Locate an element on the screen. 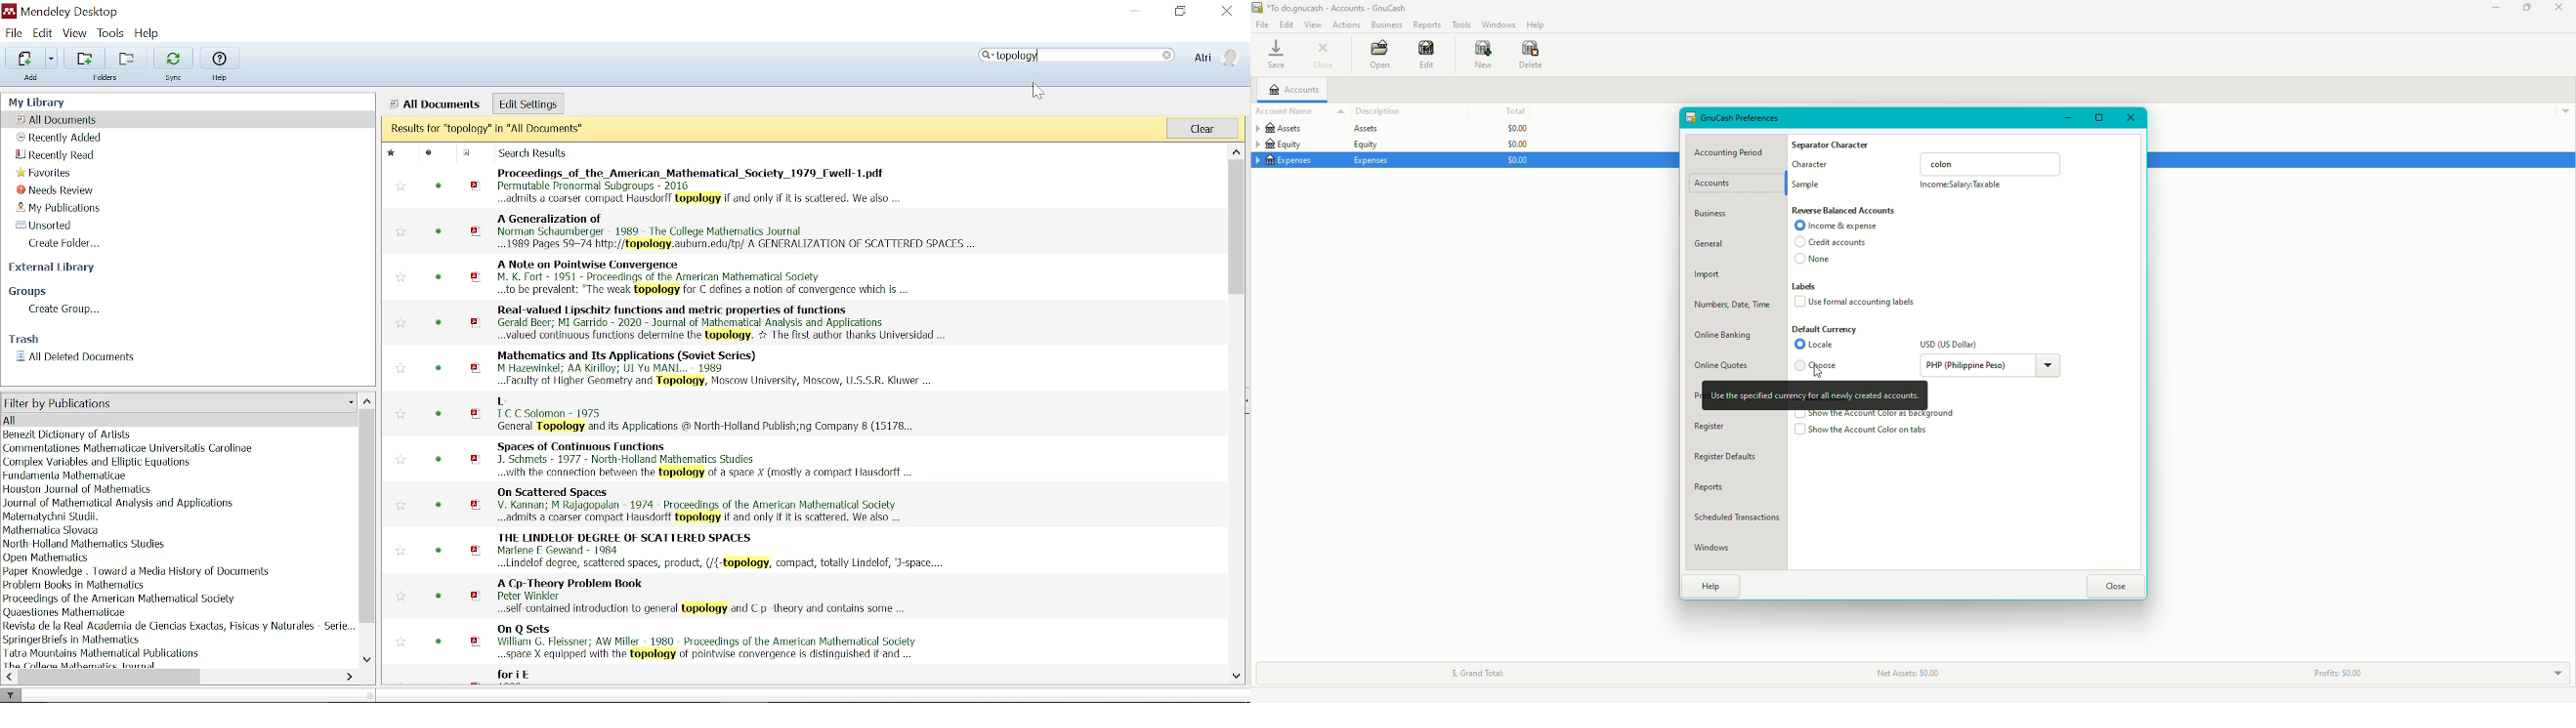 This screenshot has height=728, width=2576. pdf is located at coordinates (477, 507).